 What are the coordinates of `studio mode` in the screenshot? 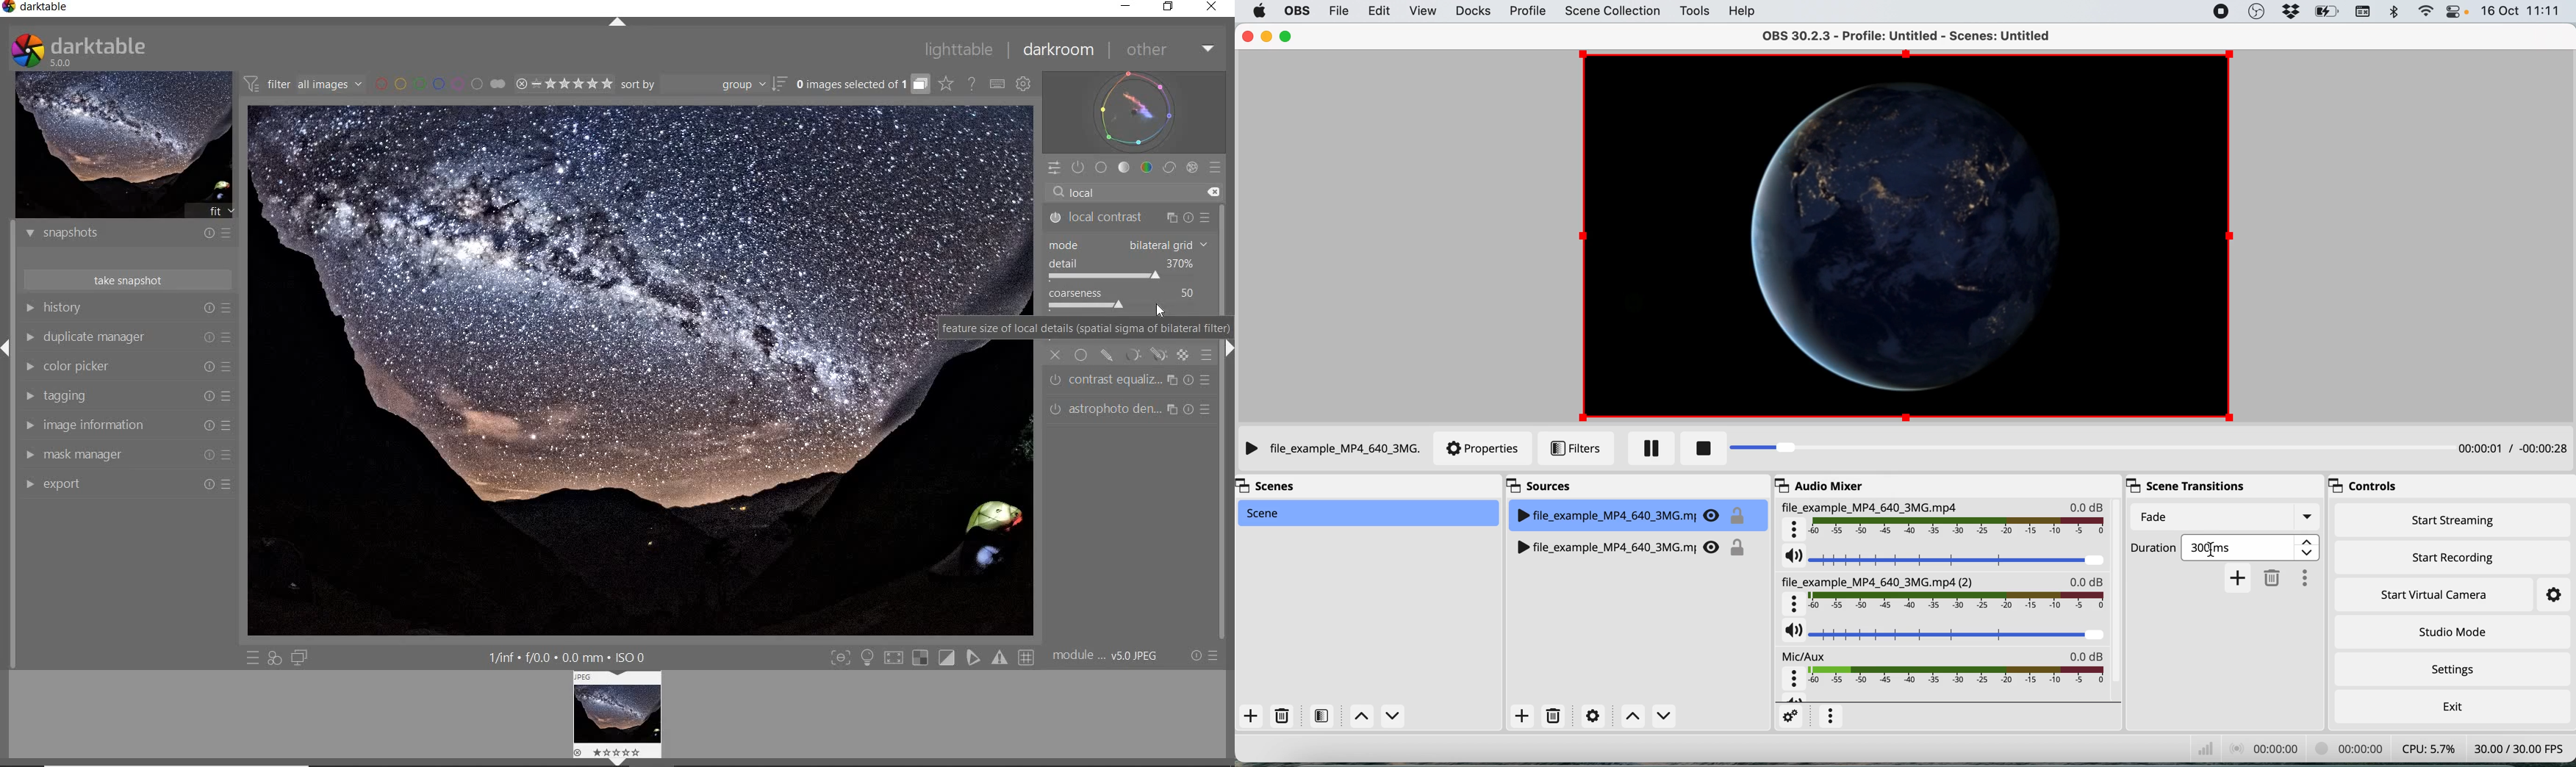 It's located at (2450, 632).